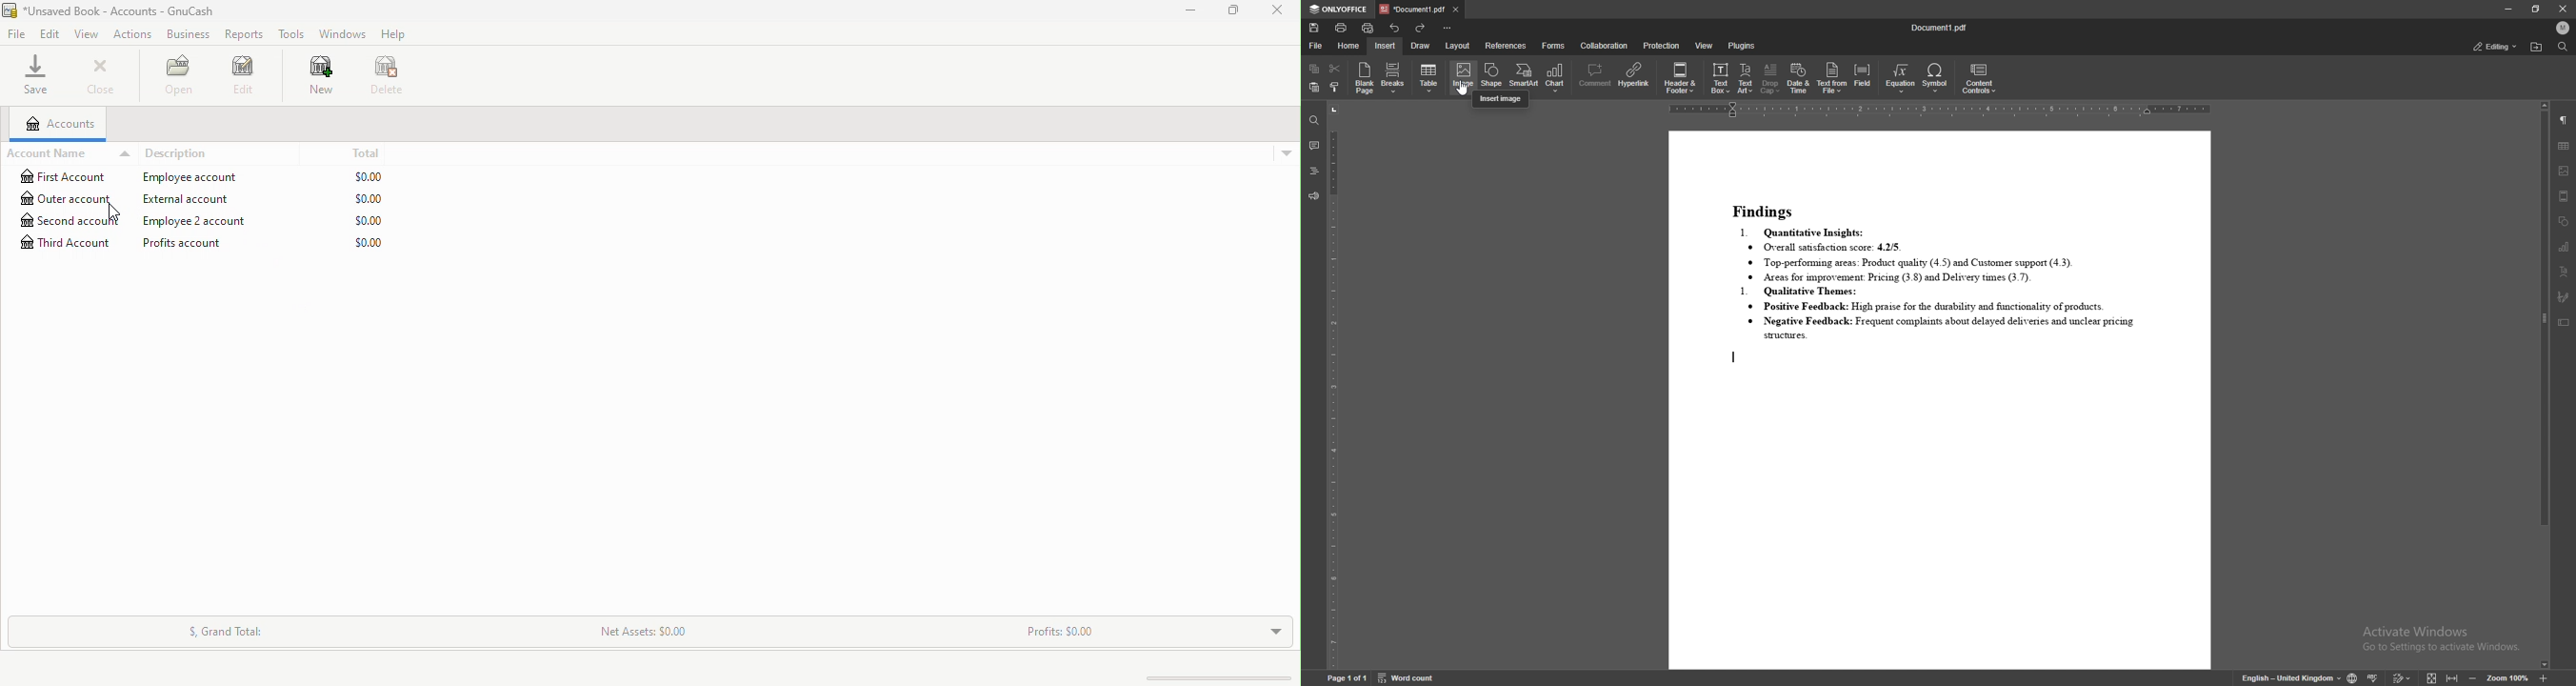  Describe the element at coordinates (2565, 146) in the screenshot. I see `table` at that location.